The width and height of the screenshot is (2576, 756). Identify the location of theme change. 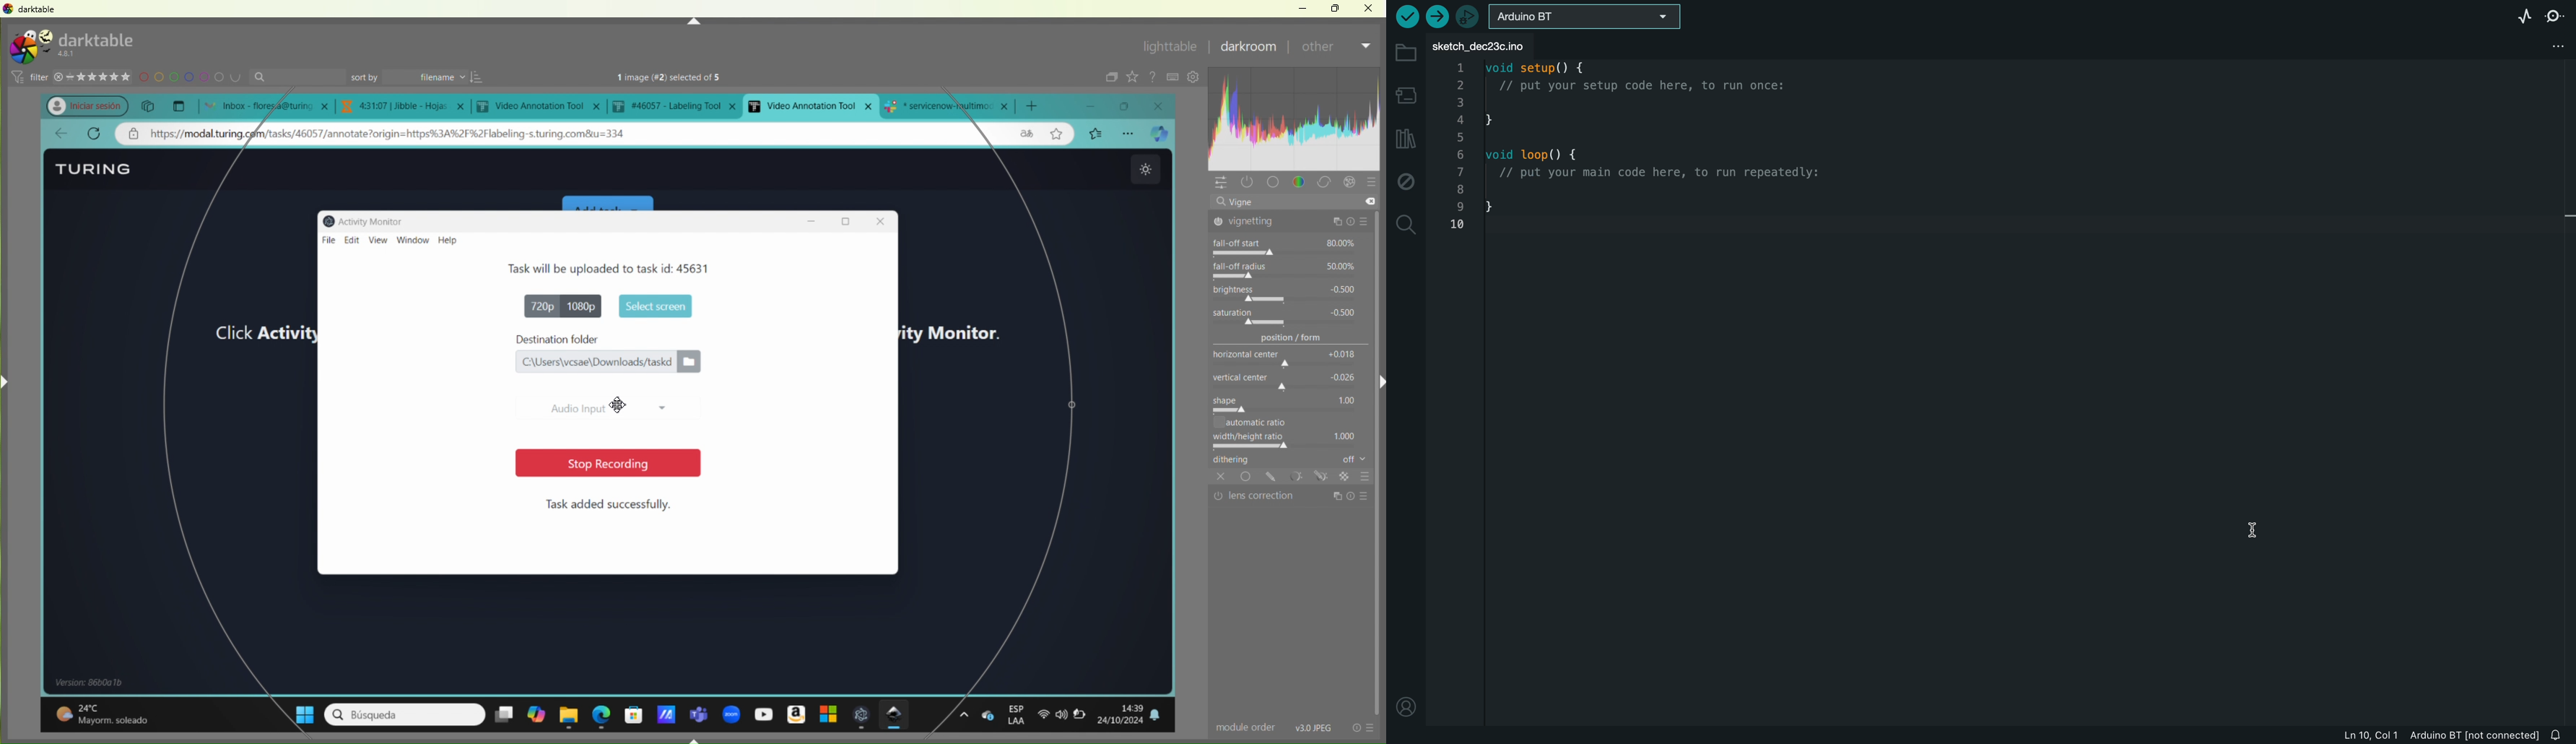
(1143, 170).